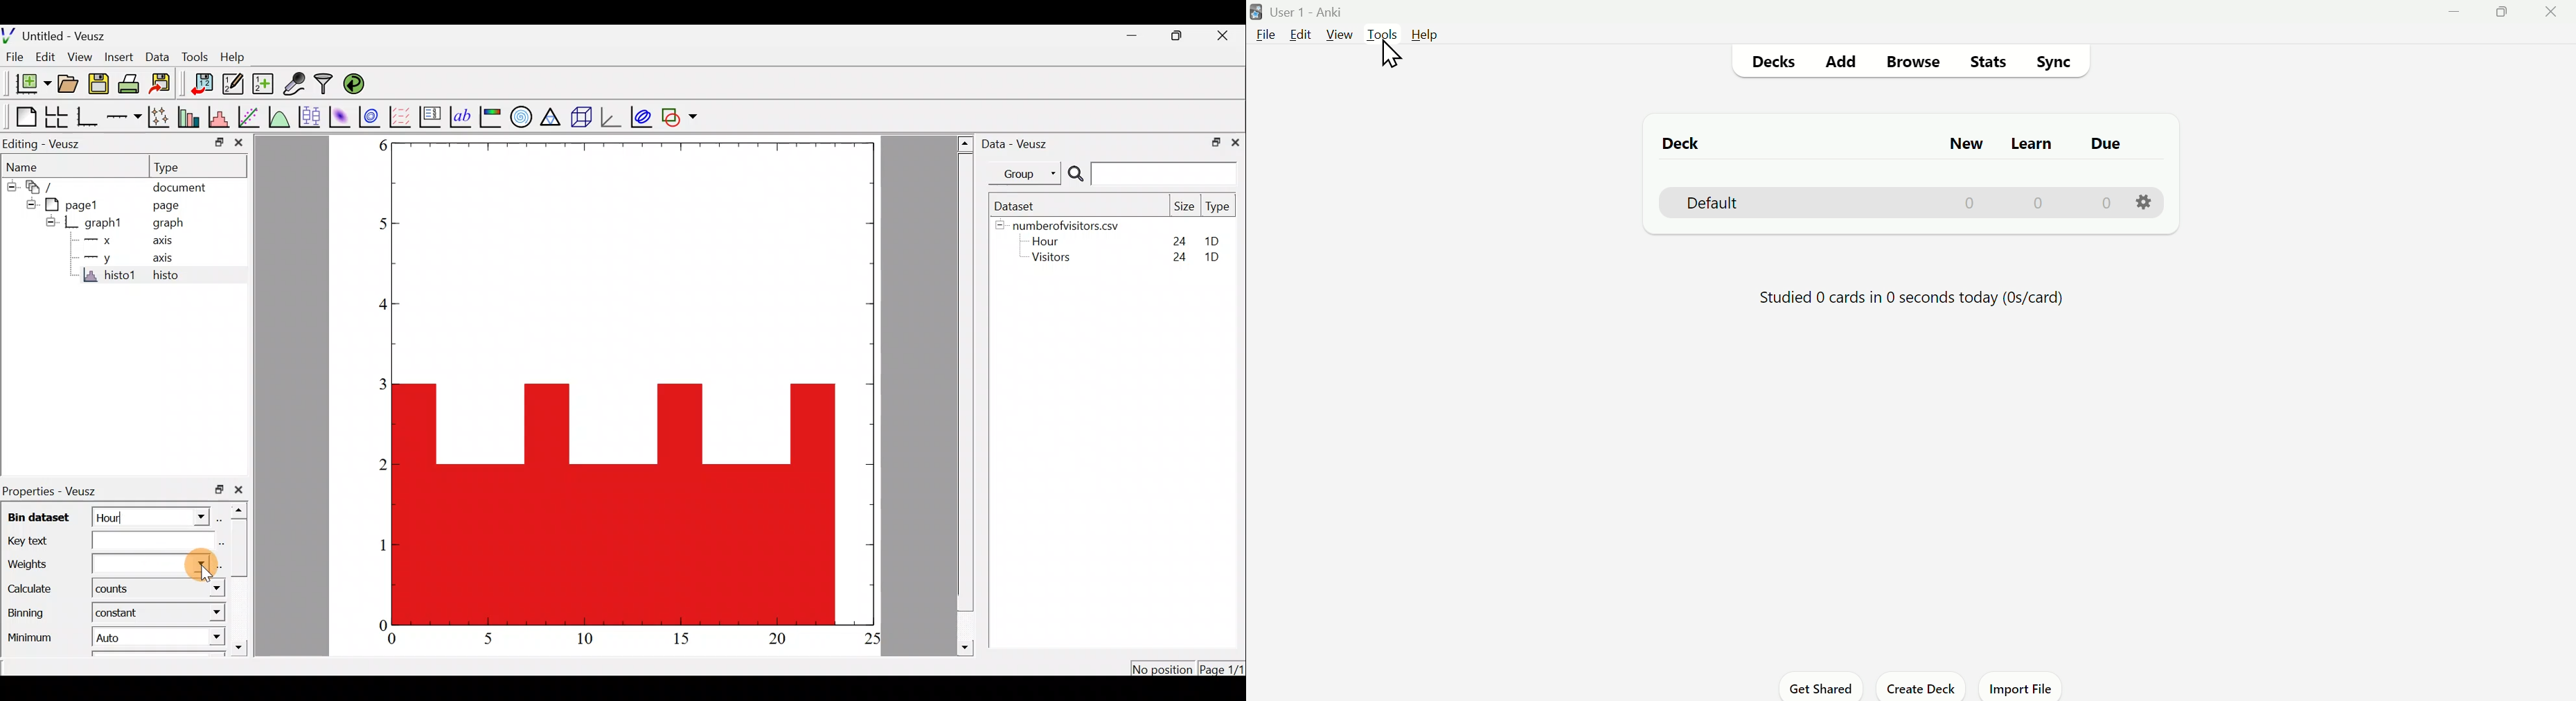  Describe the element at coordinates (2507, 17) in the screenshot. I see `Maximize` at that location.